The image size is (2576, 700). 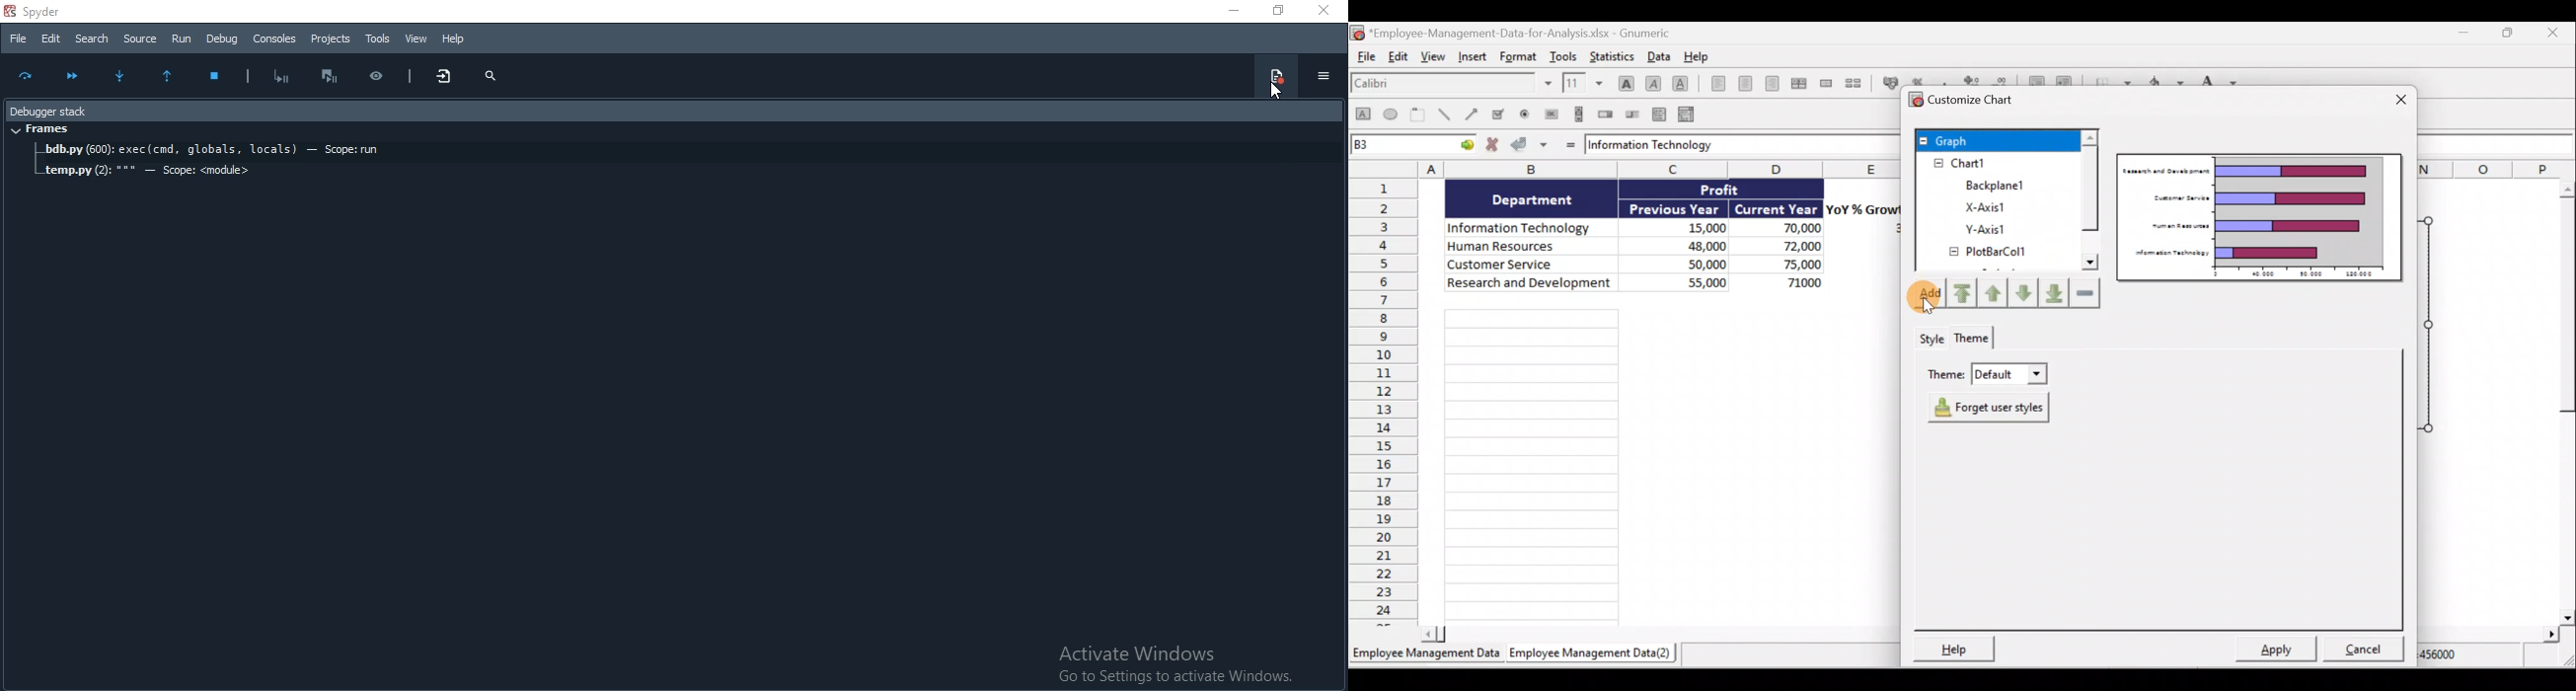 I want to click on View, so click(x=416, y=38).